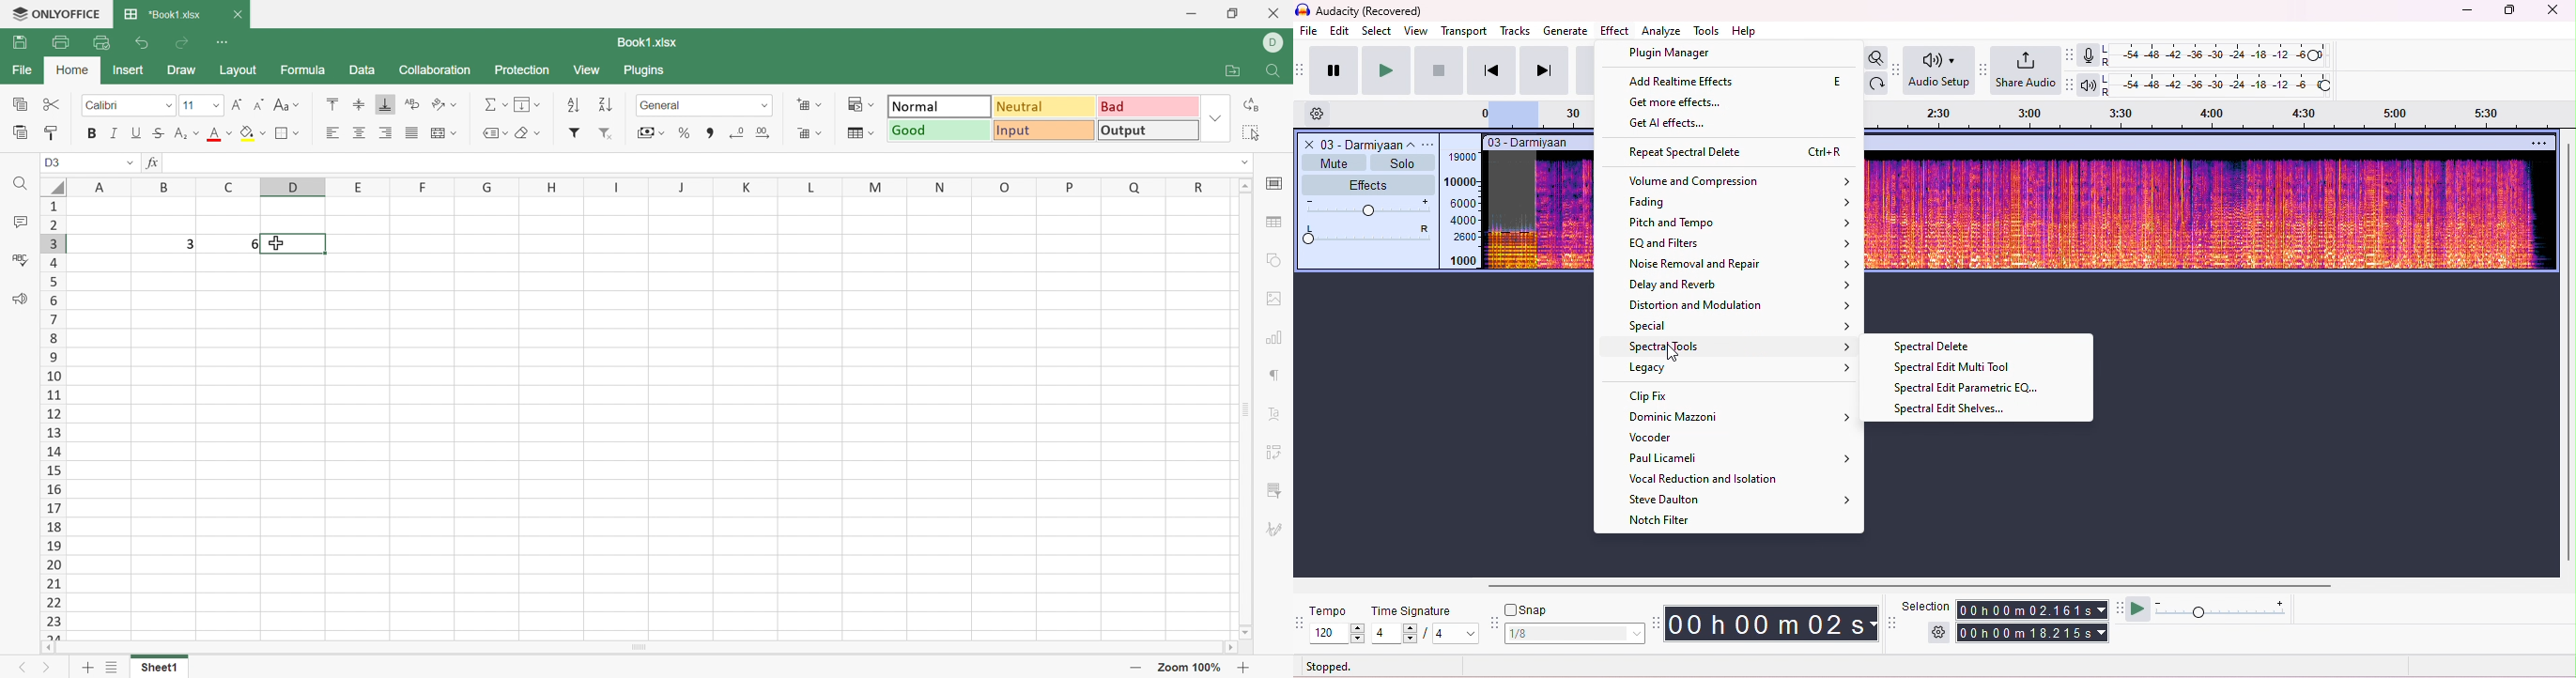  Describe the element at coordinates (1245, 667) in the screenshot. I see `Zoom in` at that location.